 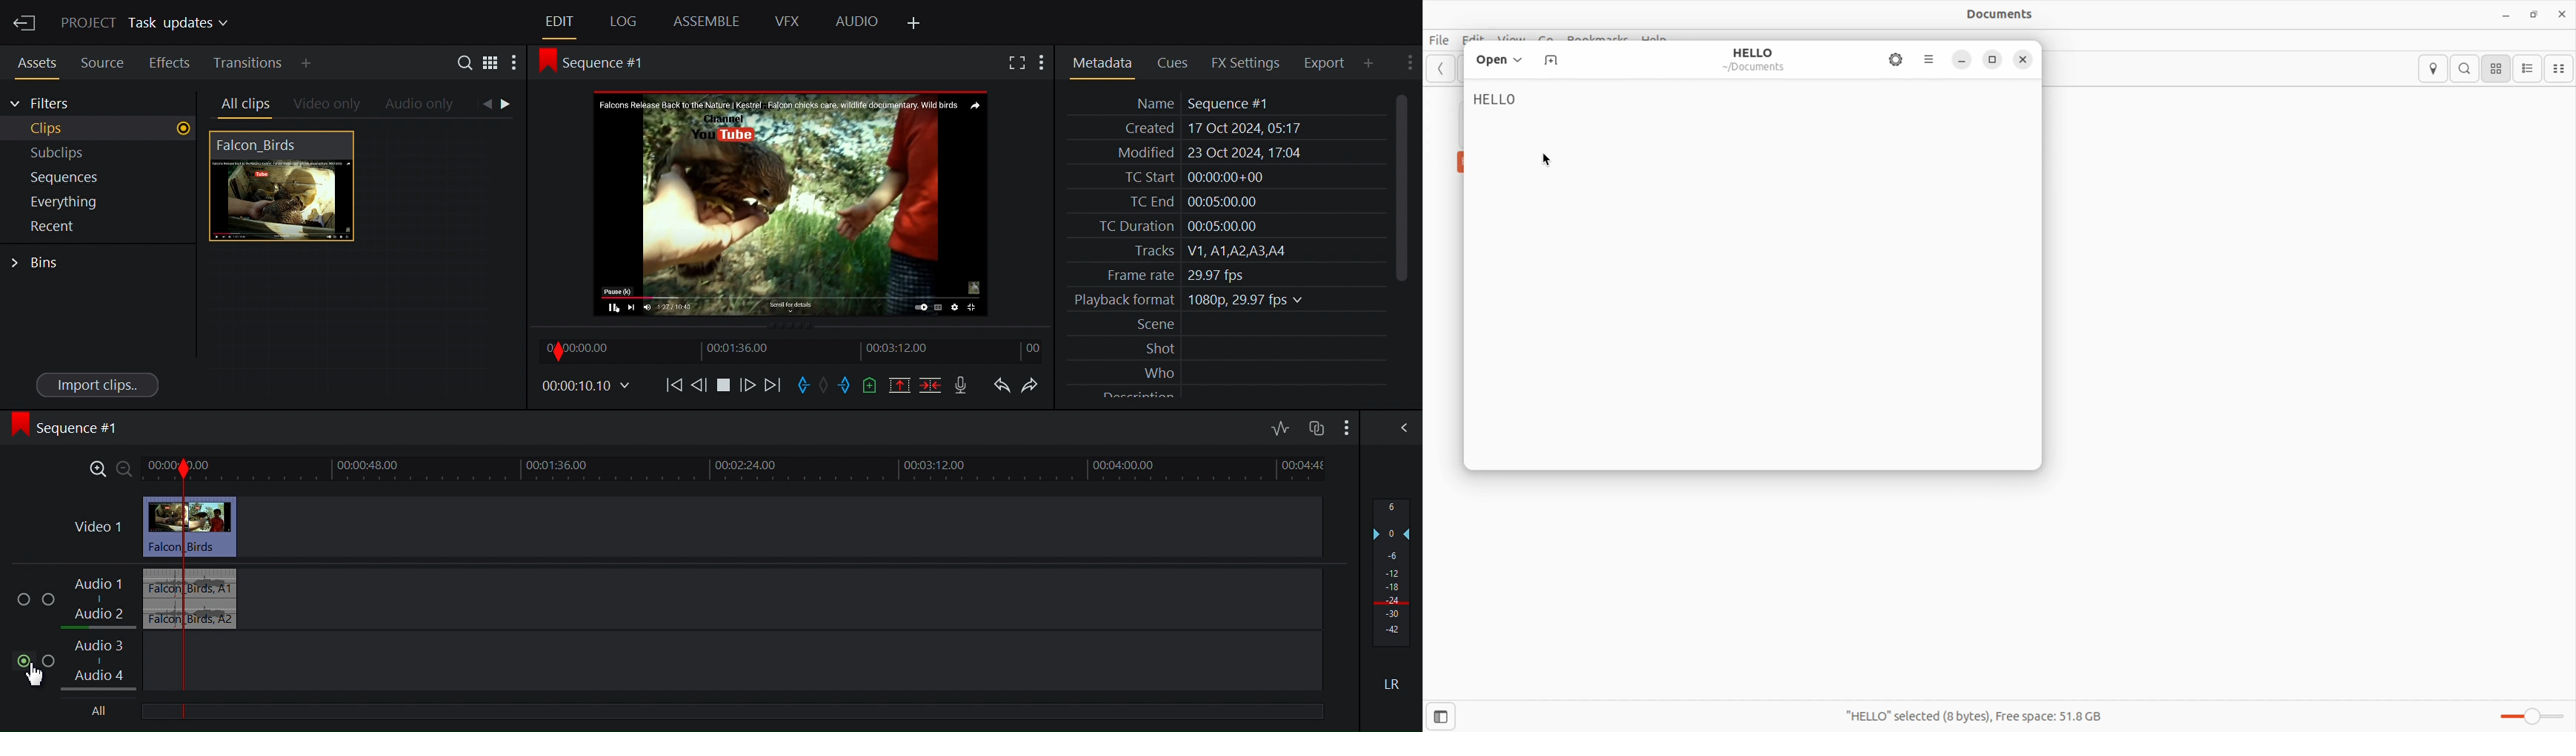 What do you see at coordinates (513, 64) in the screenshot?
I see `Show settings menu` at bounding box center [513, 64].